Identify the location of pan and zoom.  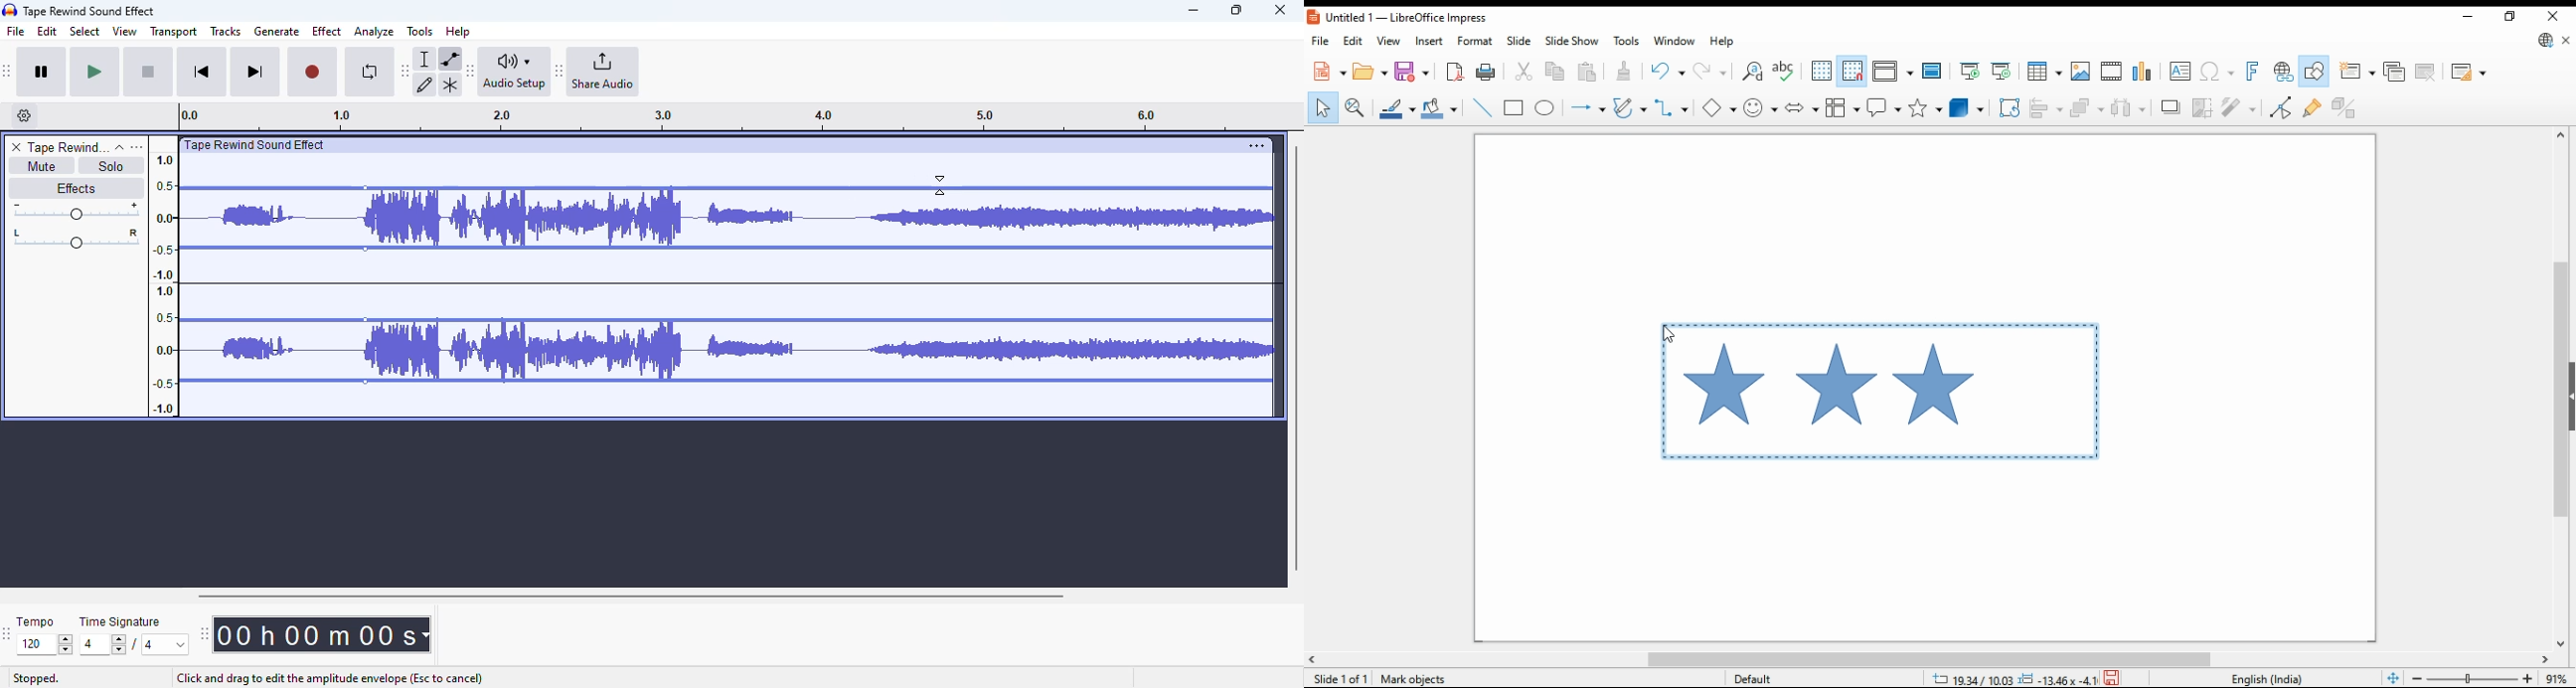
(1356, 107).